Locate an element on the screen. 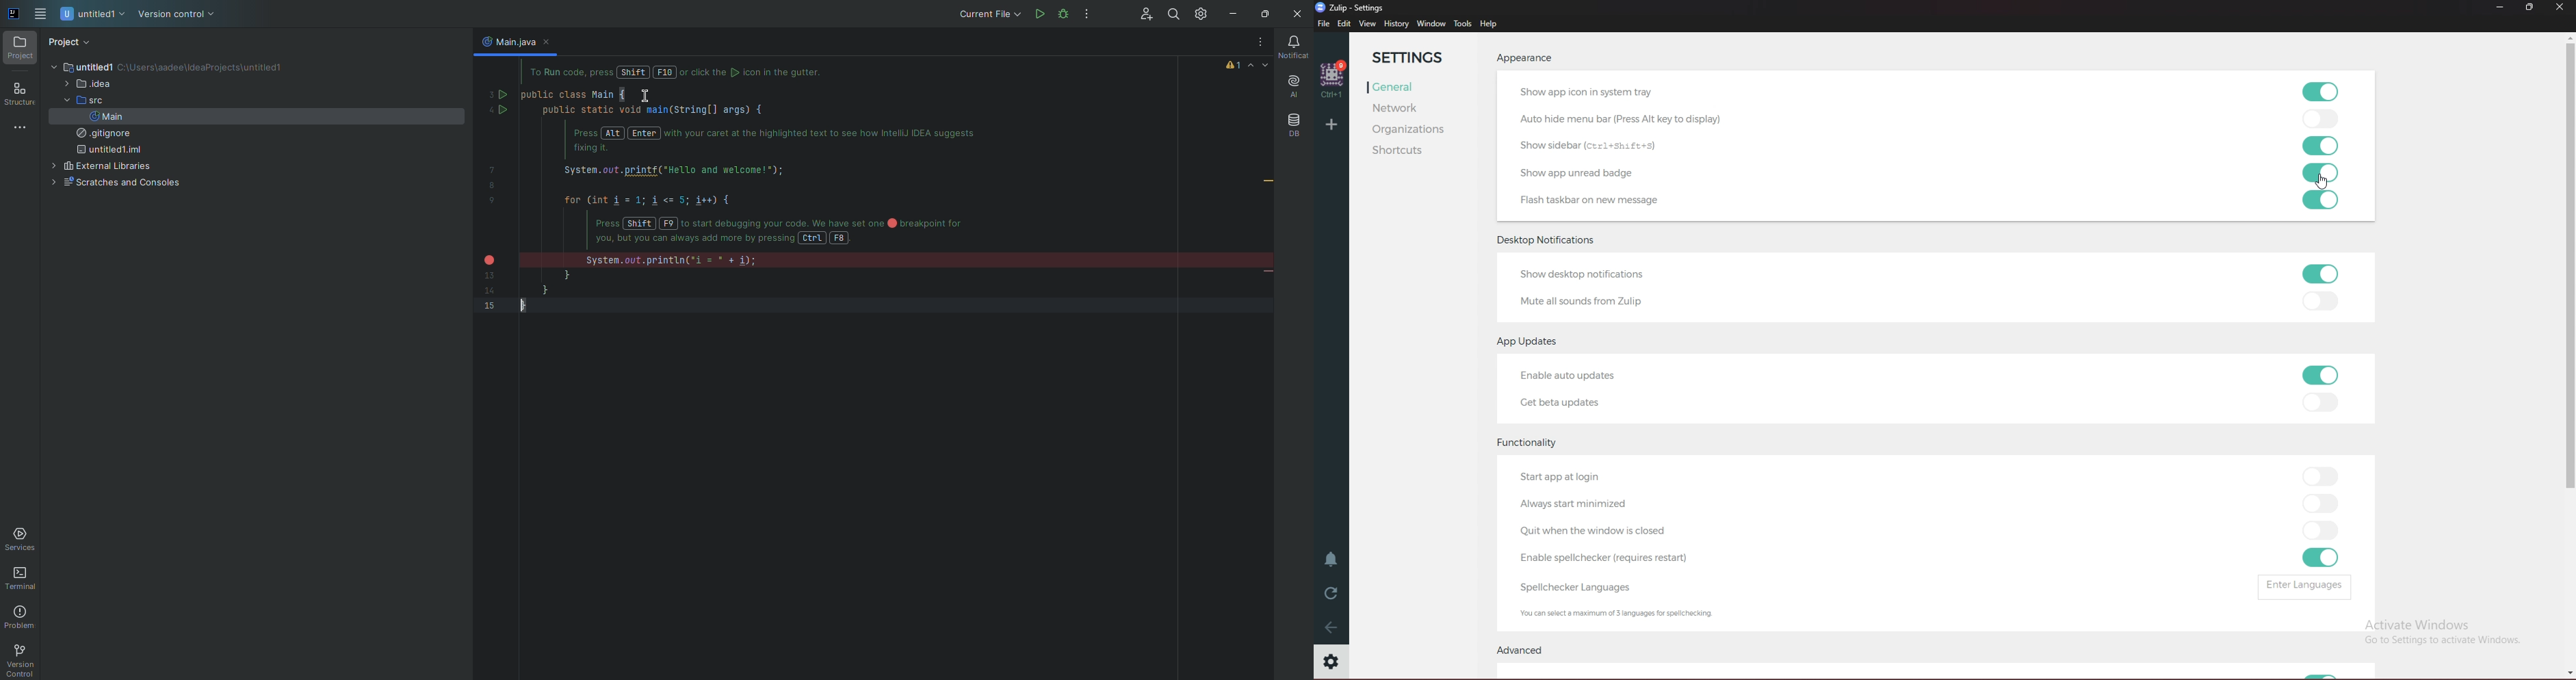 Image resolution: width=2576 pixels, height=700 pixels. autohide menu bar is located at coordinates (1635, 120).